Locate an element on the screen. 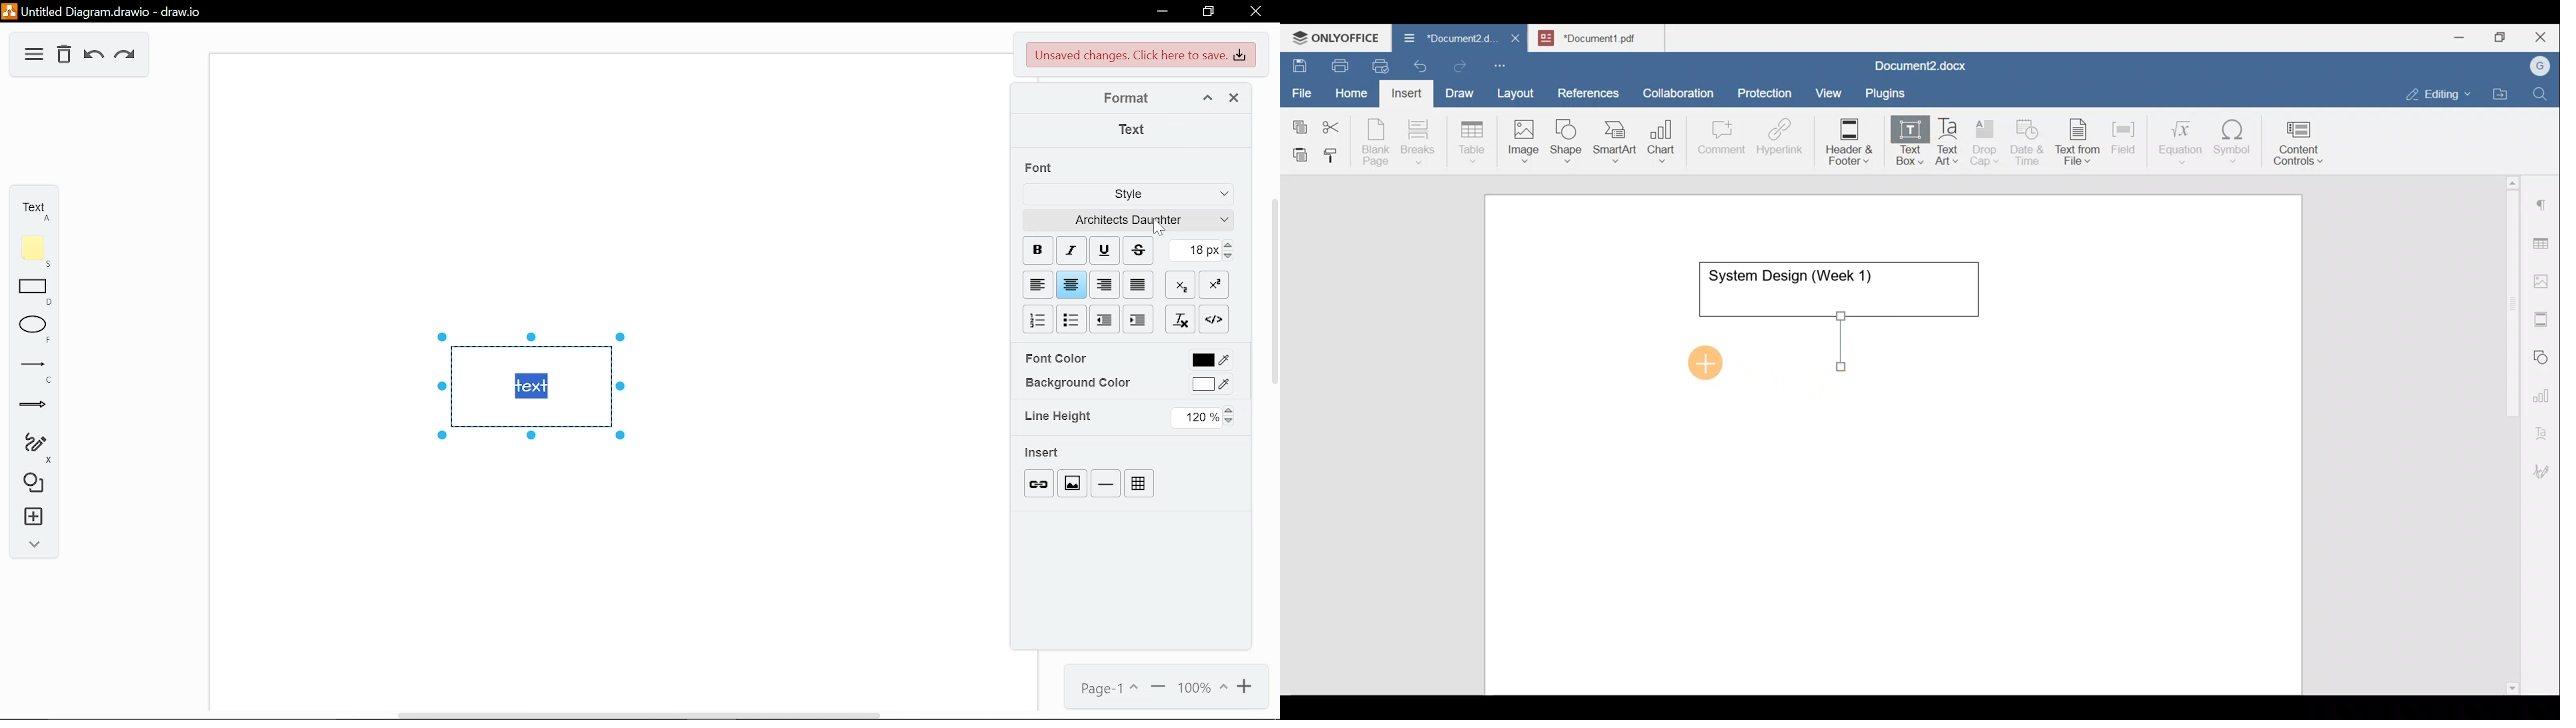 Image resolution: width=2576 pixels, height=728 pixels. Copy is located at coordinates (1297, 123).